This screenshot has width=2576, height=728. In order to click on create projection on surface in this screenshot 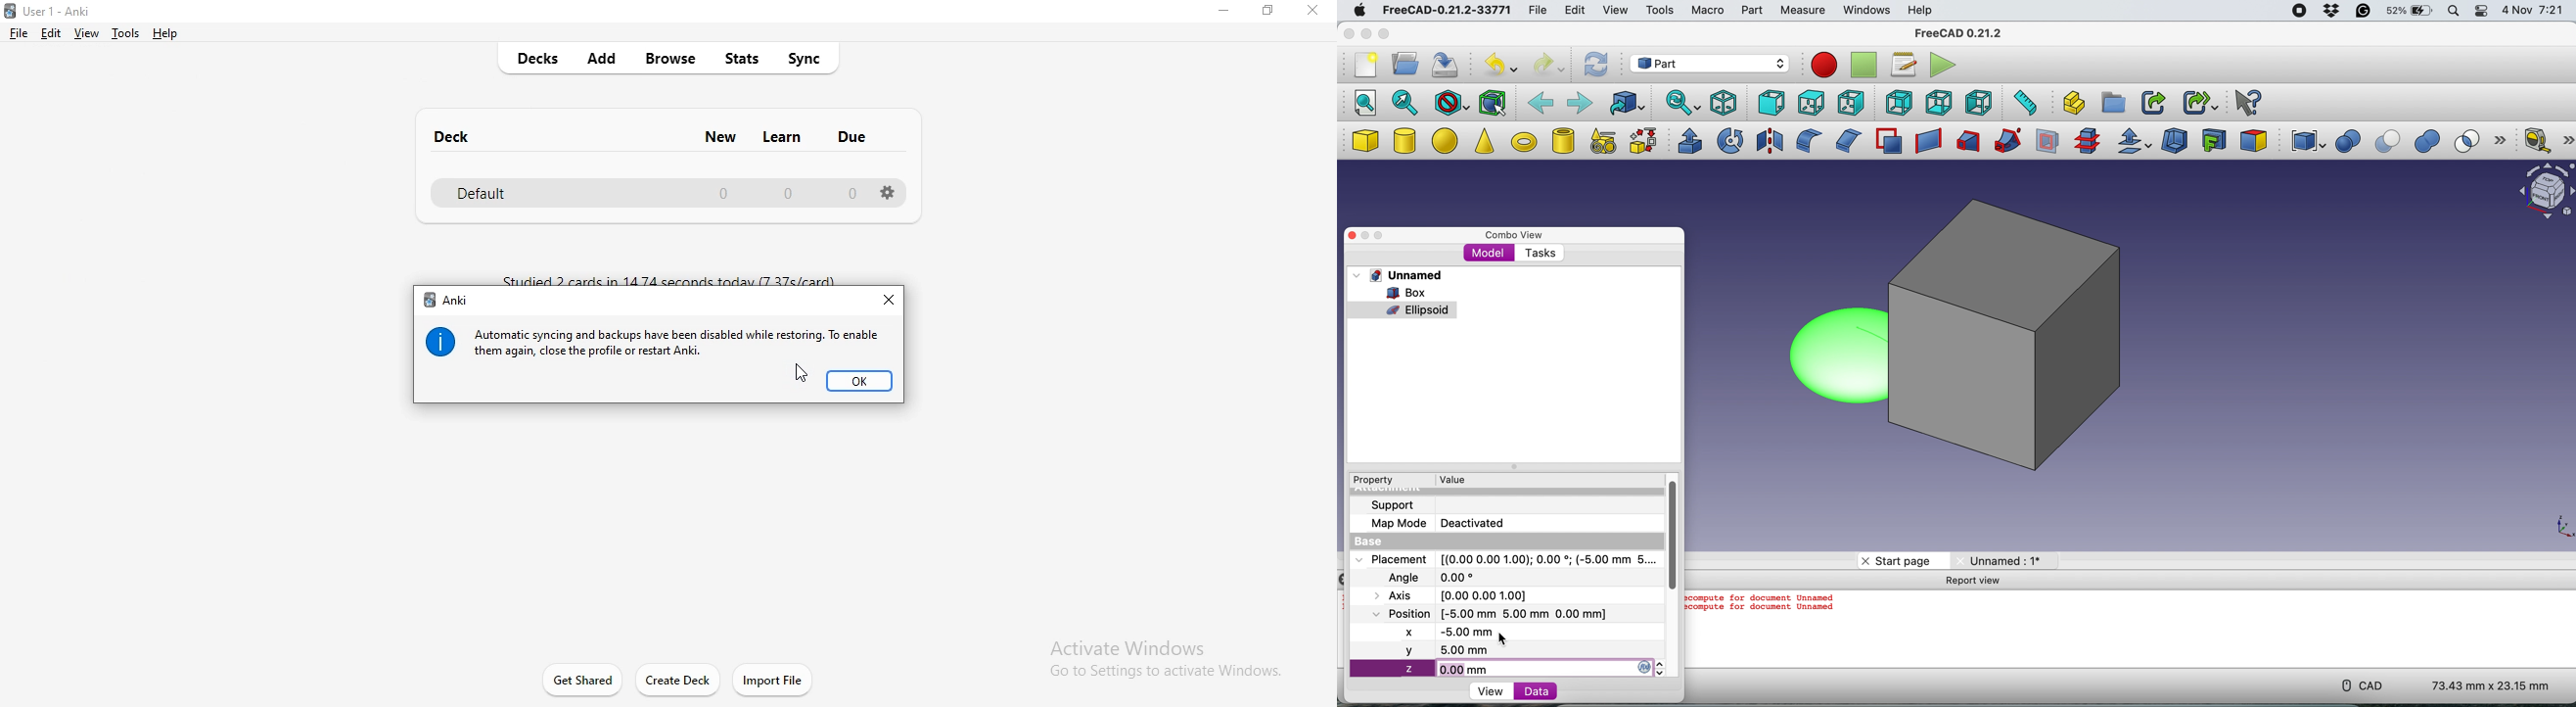, I will do `click(2215, 139)`.